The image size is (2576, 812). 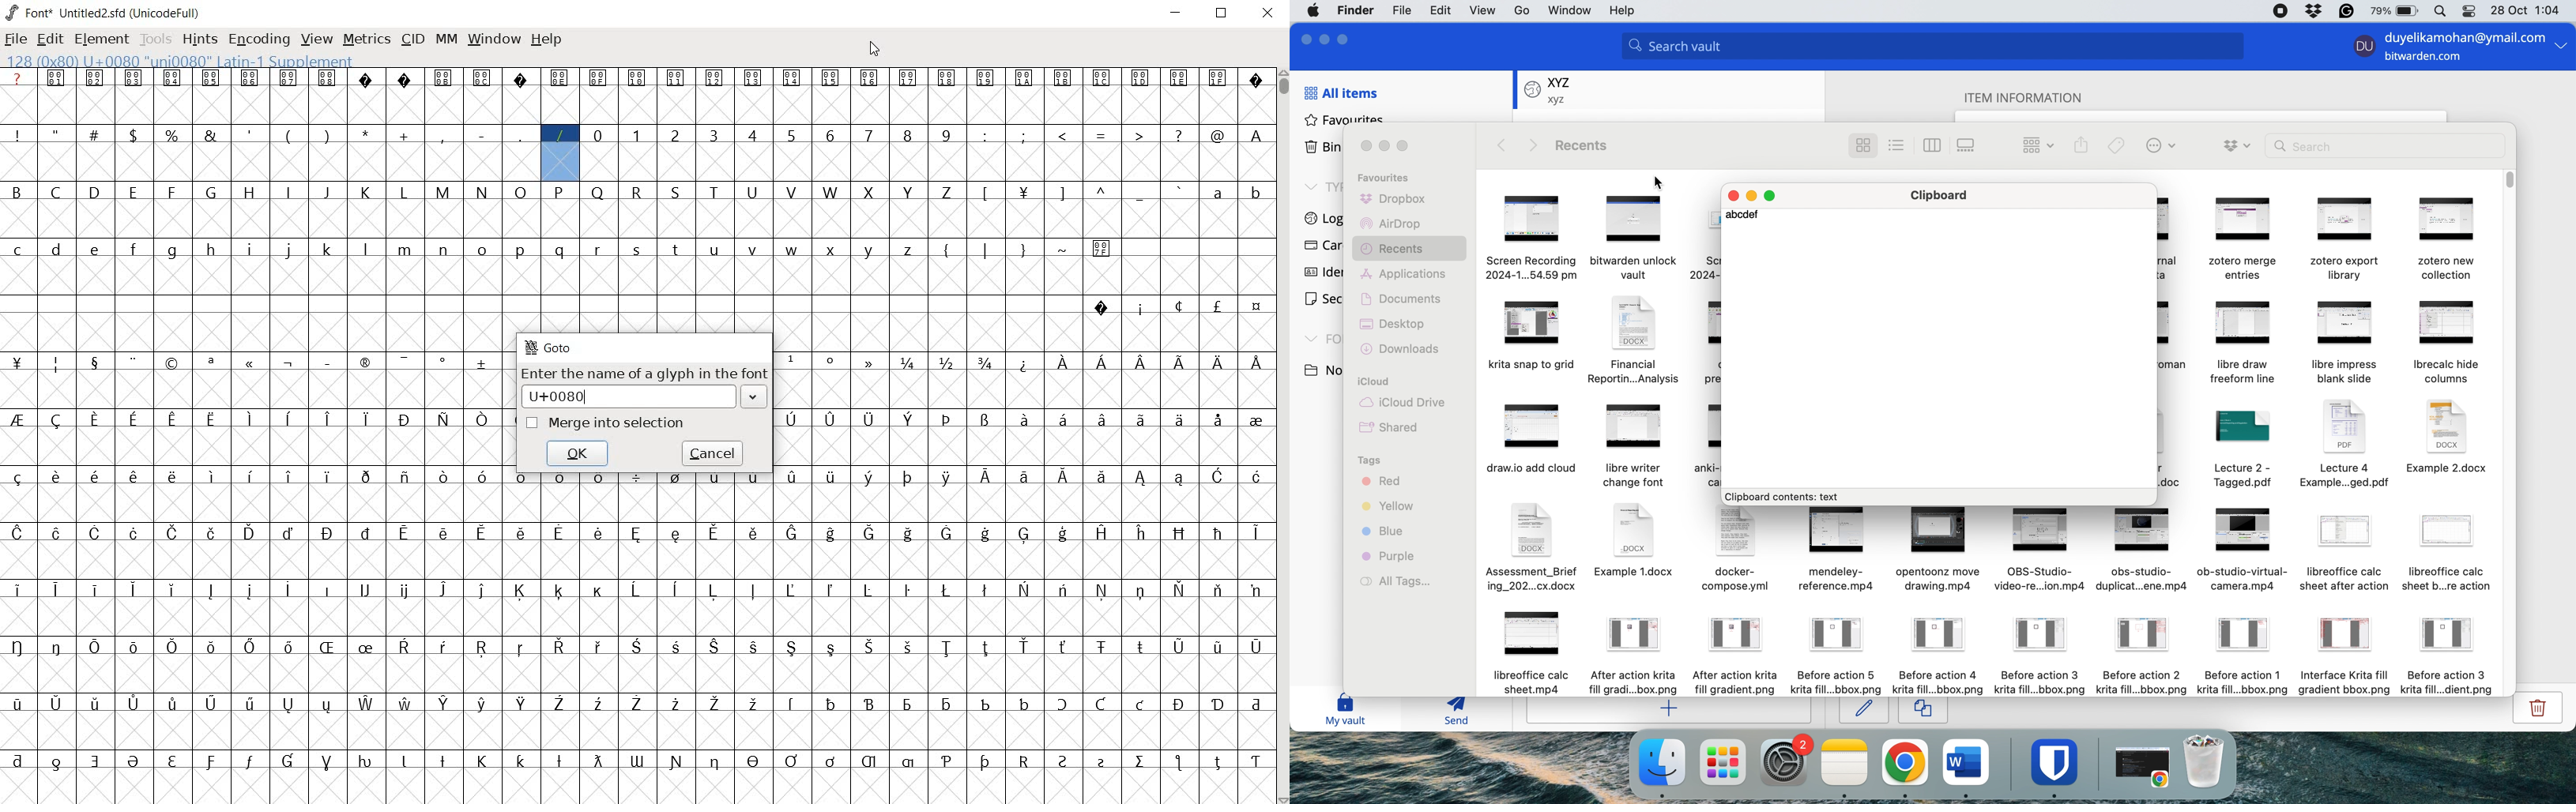 I want to click on glyph, so click(x=1218, y=475).